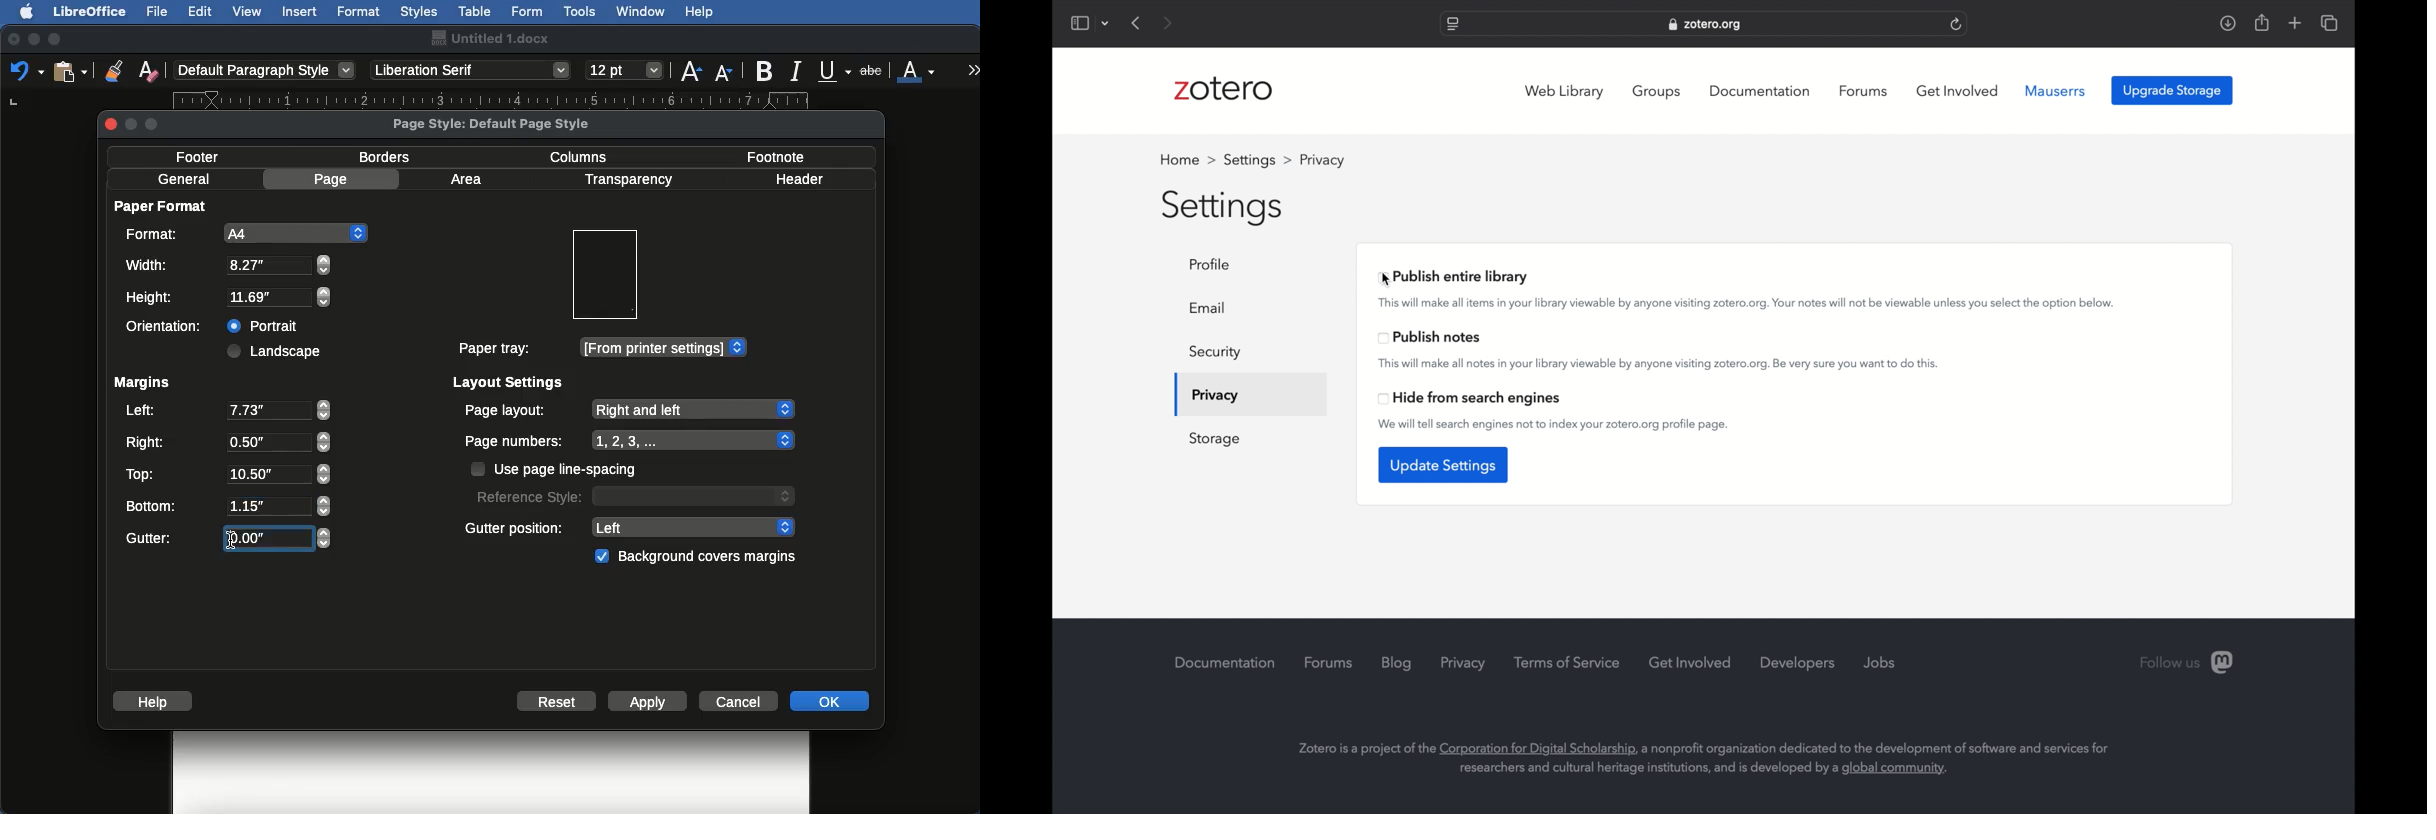  What do you see at coordinates (204, 156) in the screenshot?
I see `Footer` at bounding box center [204, 156].